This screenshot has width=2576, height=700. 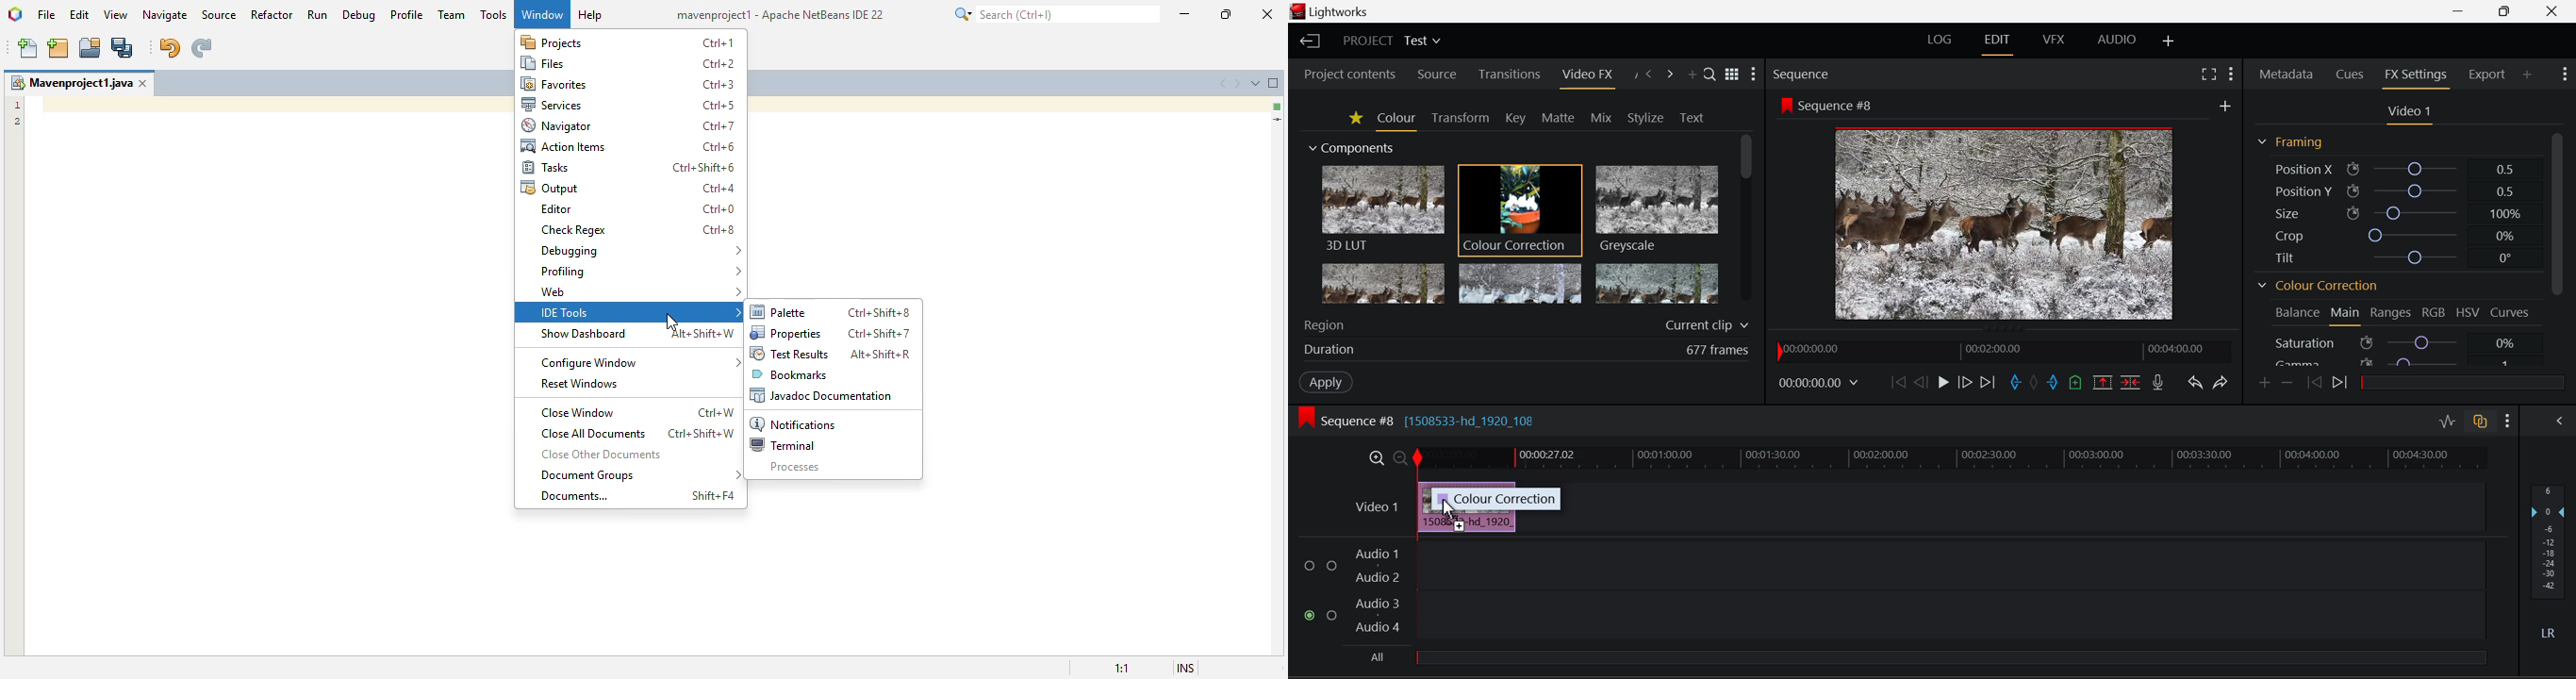 What do you see at coordinates (2394, 341) in the screenshot?
I see `Saturation` at bounding box center [2394, 341].